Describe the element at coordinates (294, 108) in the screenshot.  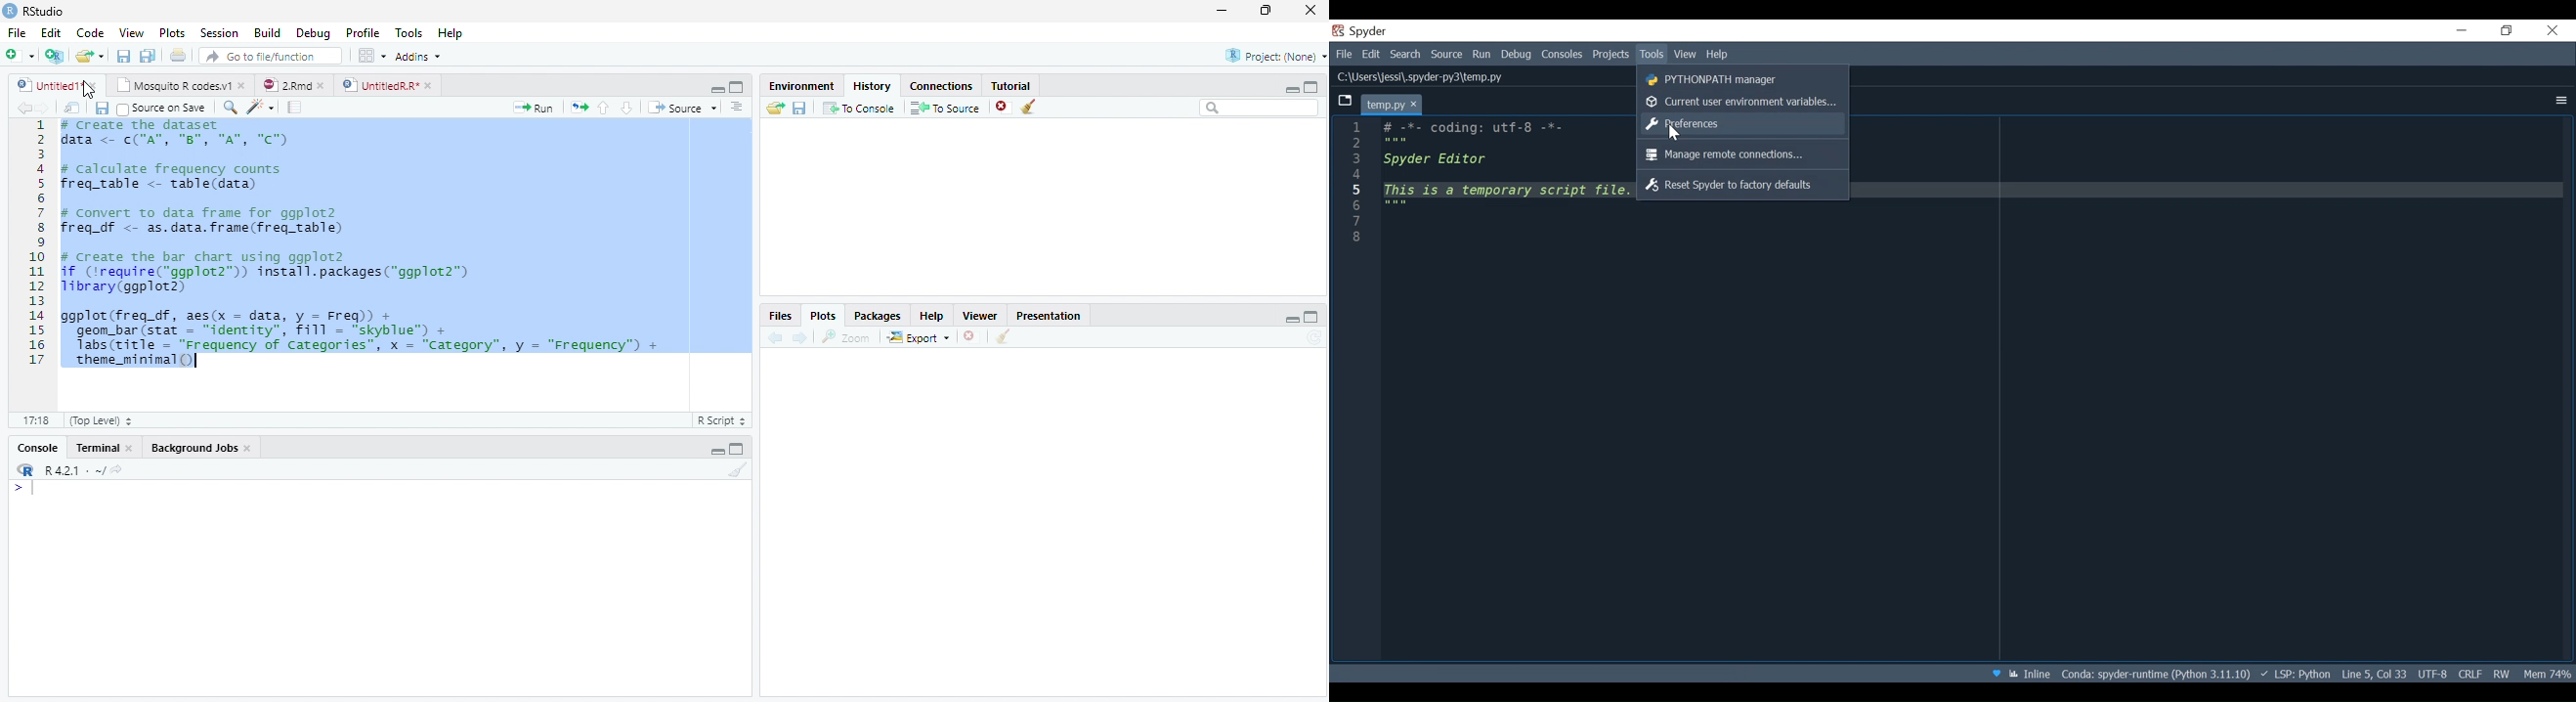
I see `Pages` at that location.